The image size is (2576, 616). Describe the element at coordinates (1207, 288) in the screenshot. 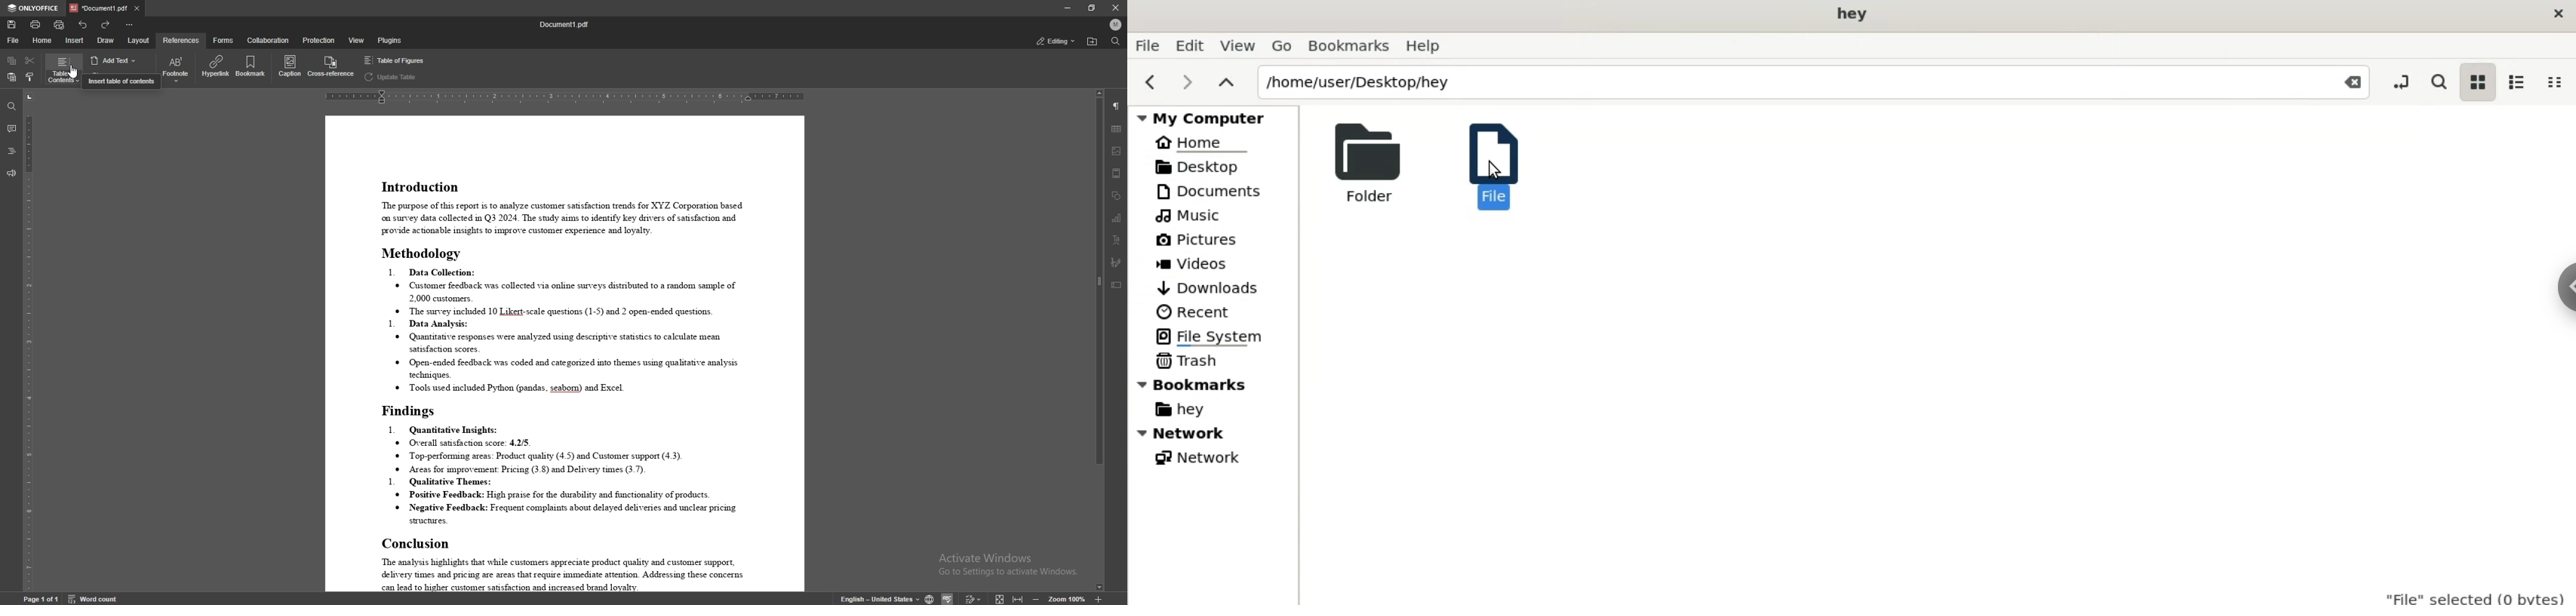

I see `downloads` at that location.